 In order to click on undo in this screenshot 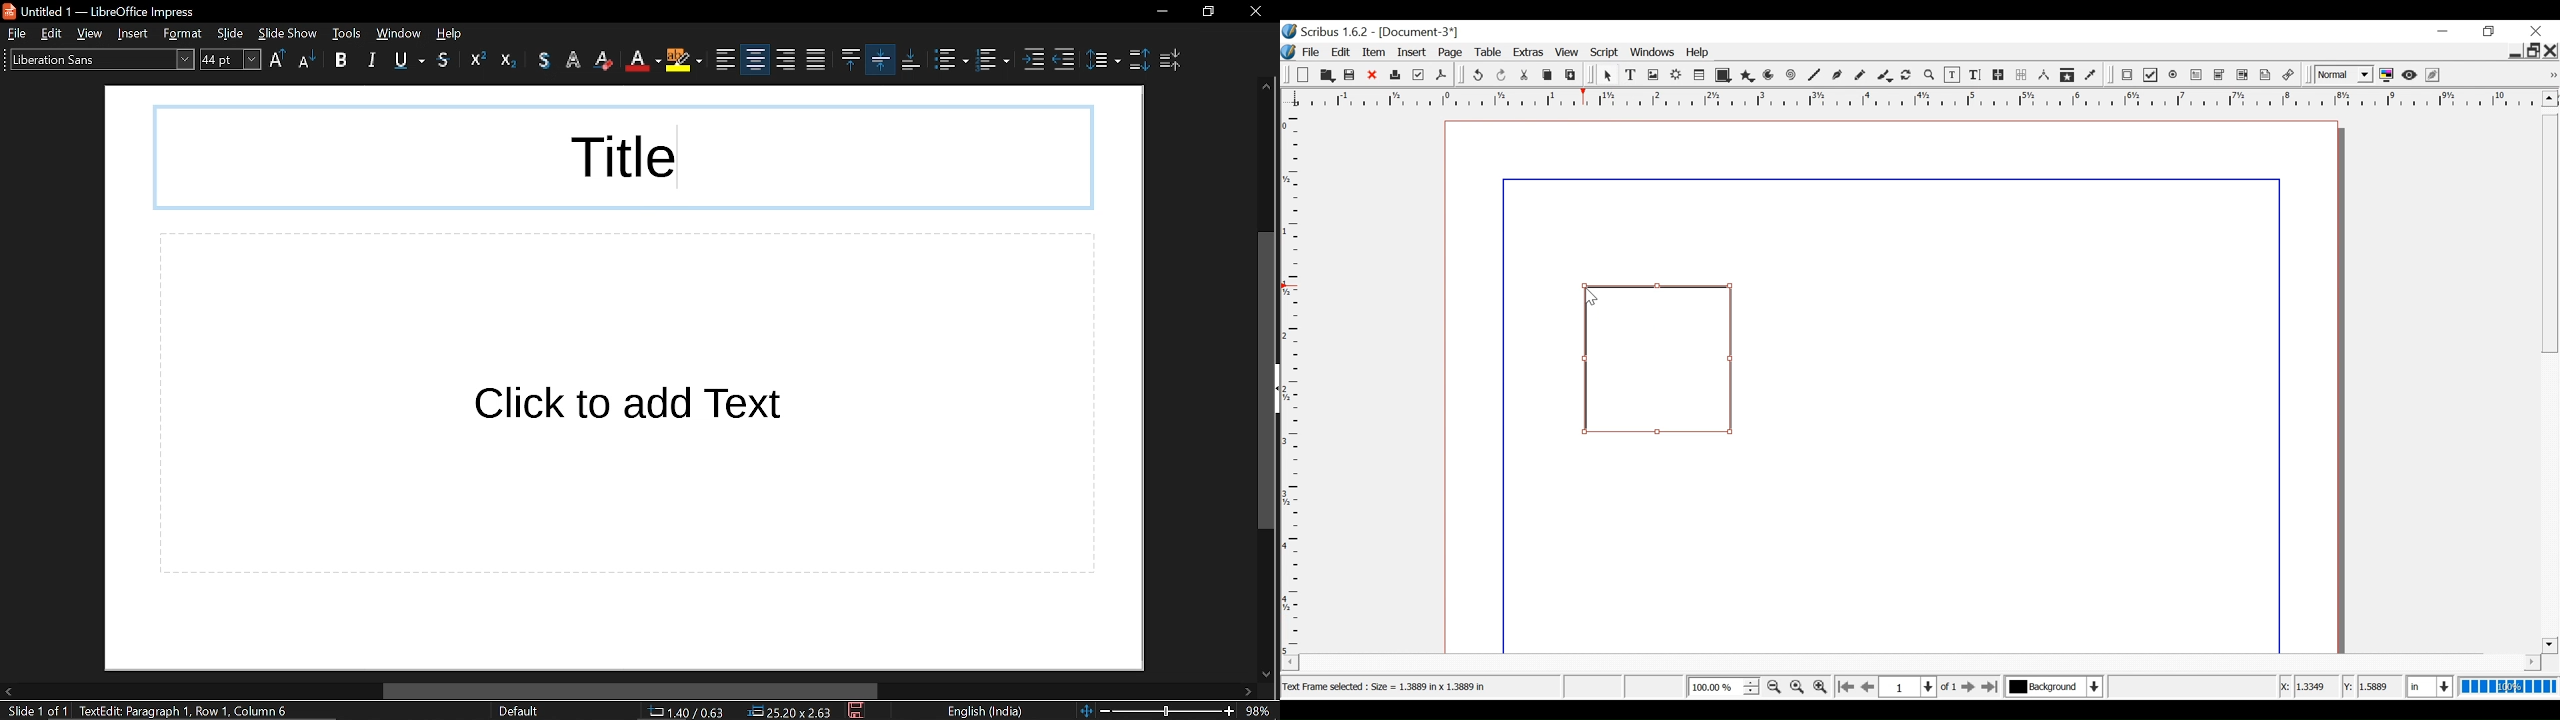, I will do `click(1477, 73)`.